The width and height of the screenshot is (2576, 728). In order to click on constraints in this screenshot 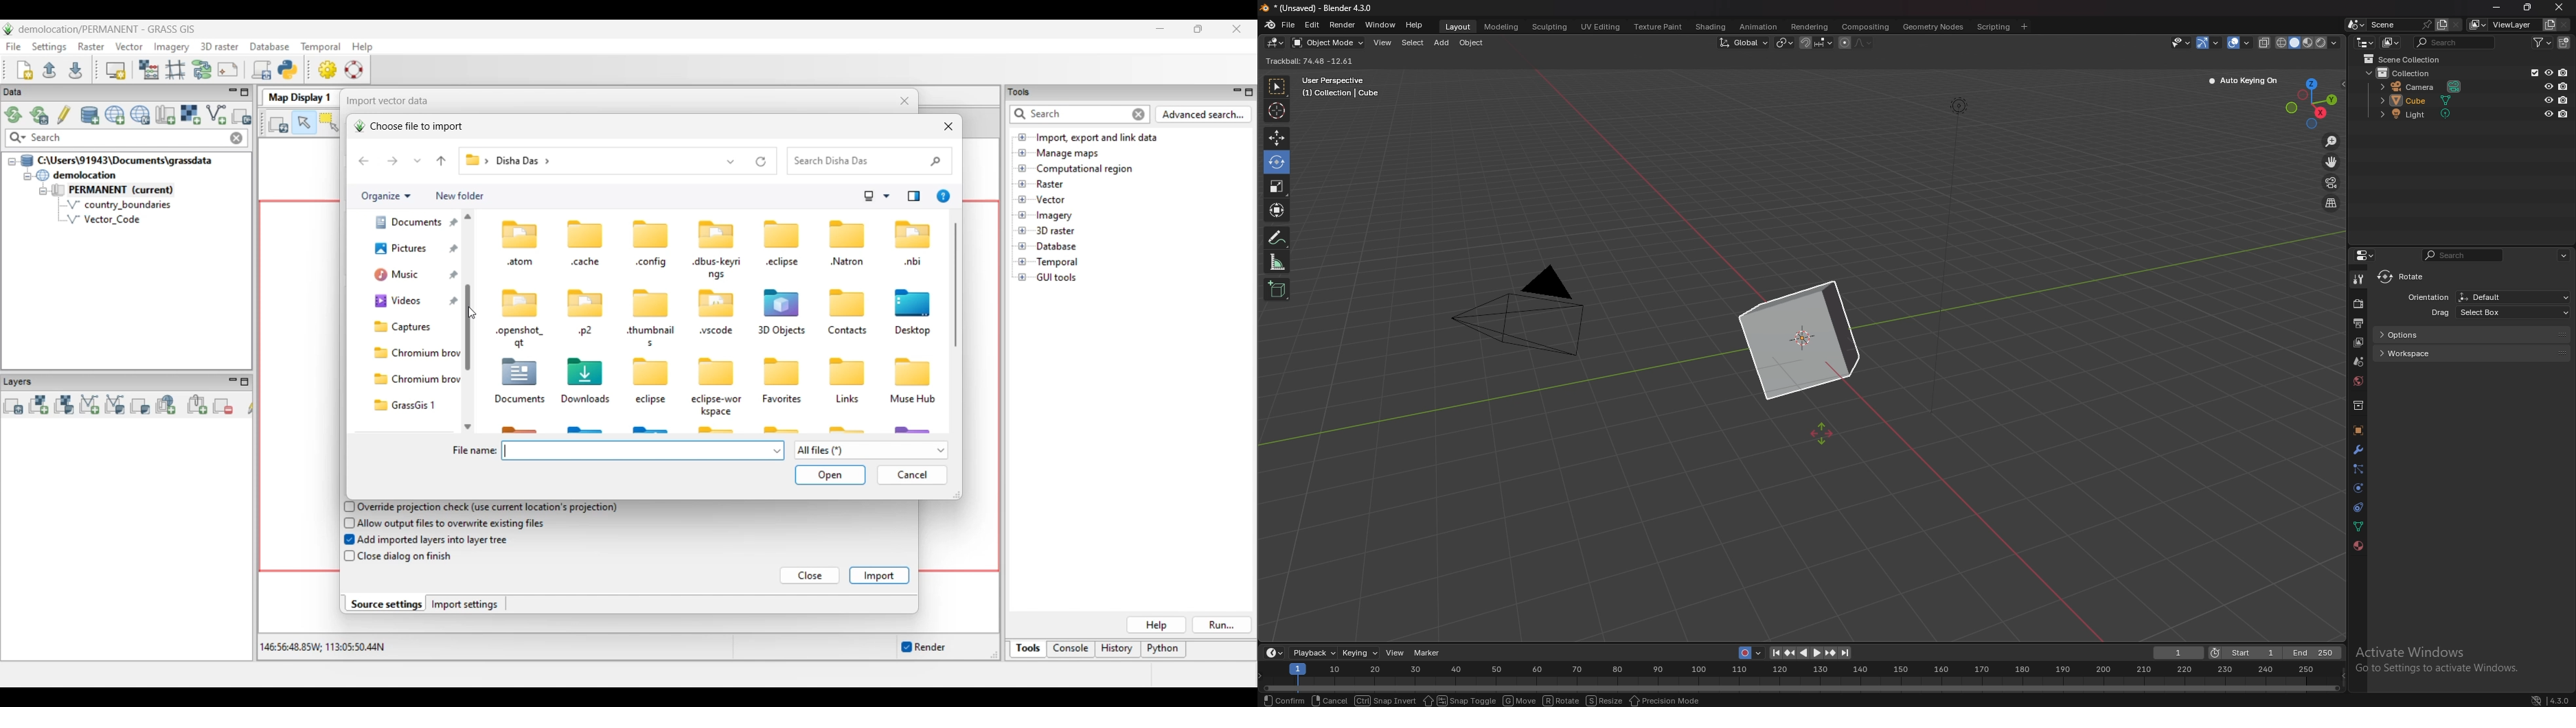, I will do `click(2359, 507)`.